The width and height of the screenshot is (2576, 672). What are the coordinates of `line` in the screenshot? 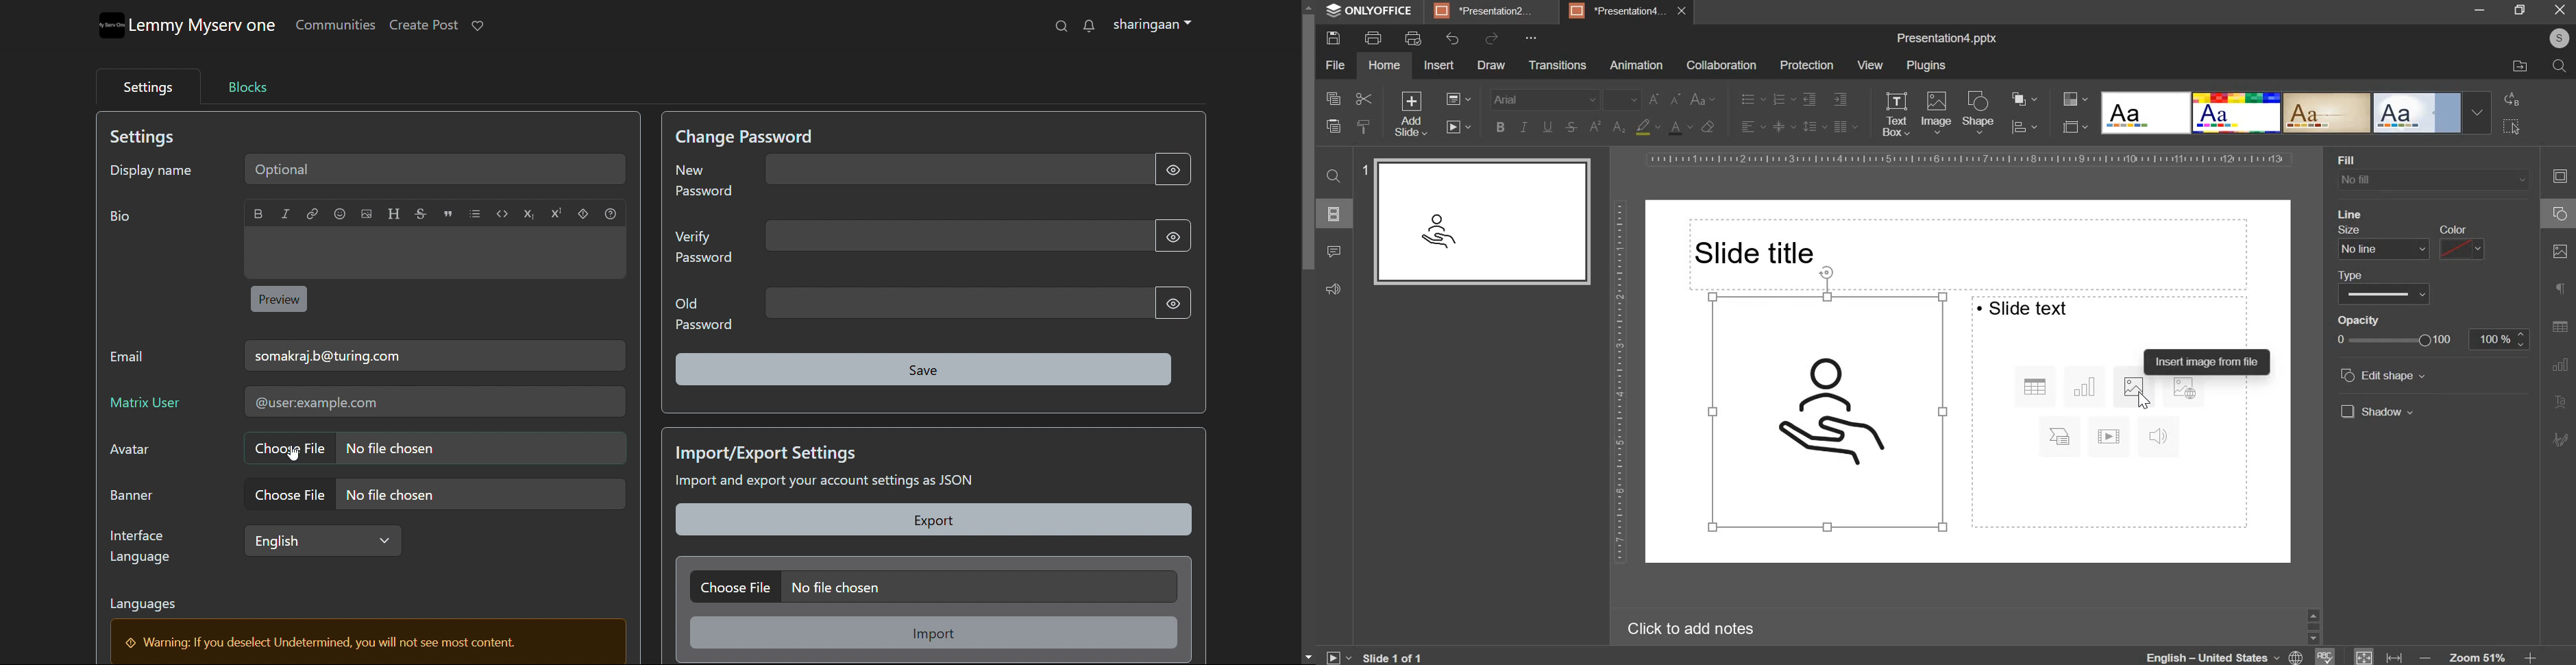 It's located at (2362, 214).